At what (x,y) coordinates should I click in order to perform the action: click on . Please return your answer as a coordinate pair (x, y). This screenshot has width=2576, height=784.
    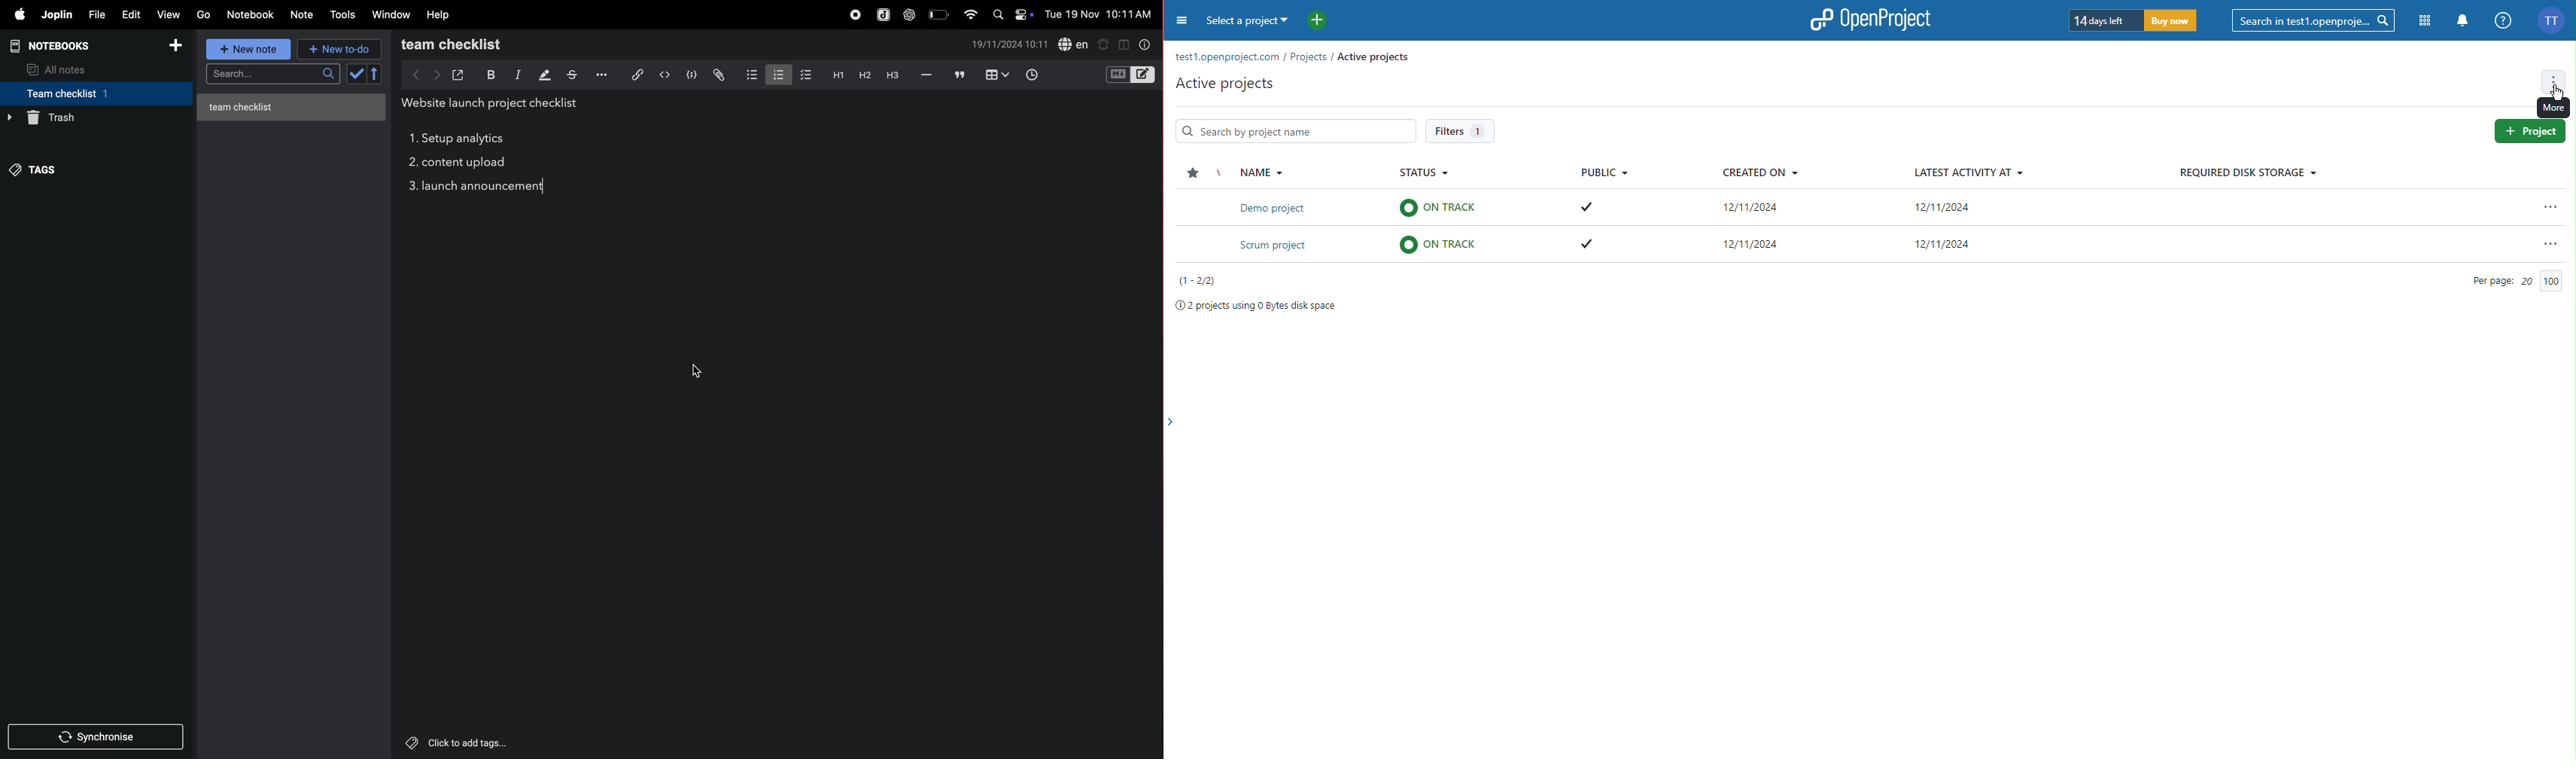
    Looking at the image, I should click on (469, 743).